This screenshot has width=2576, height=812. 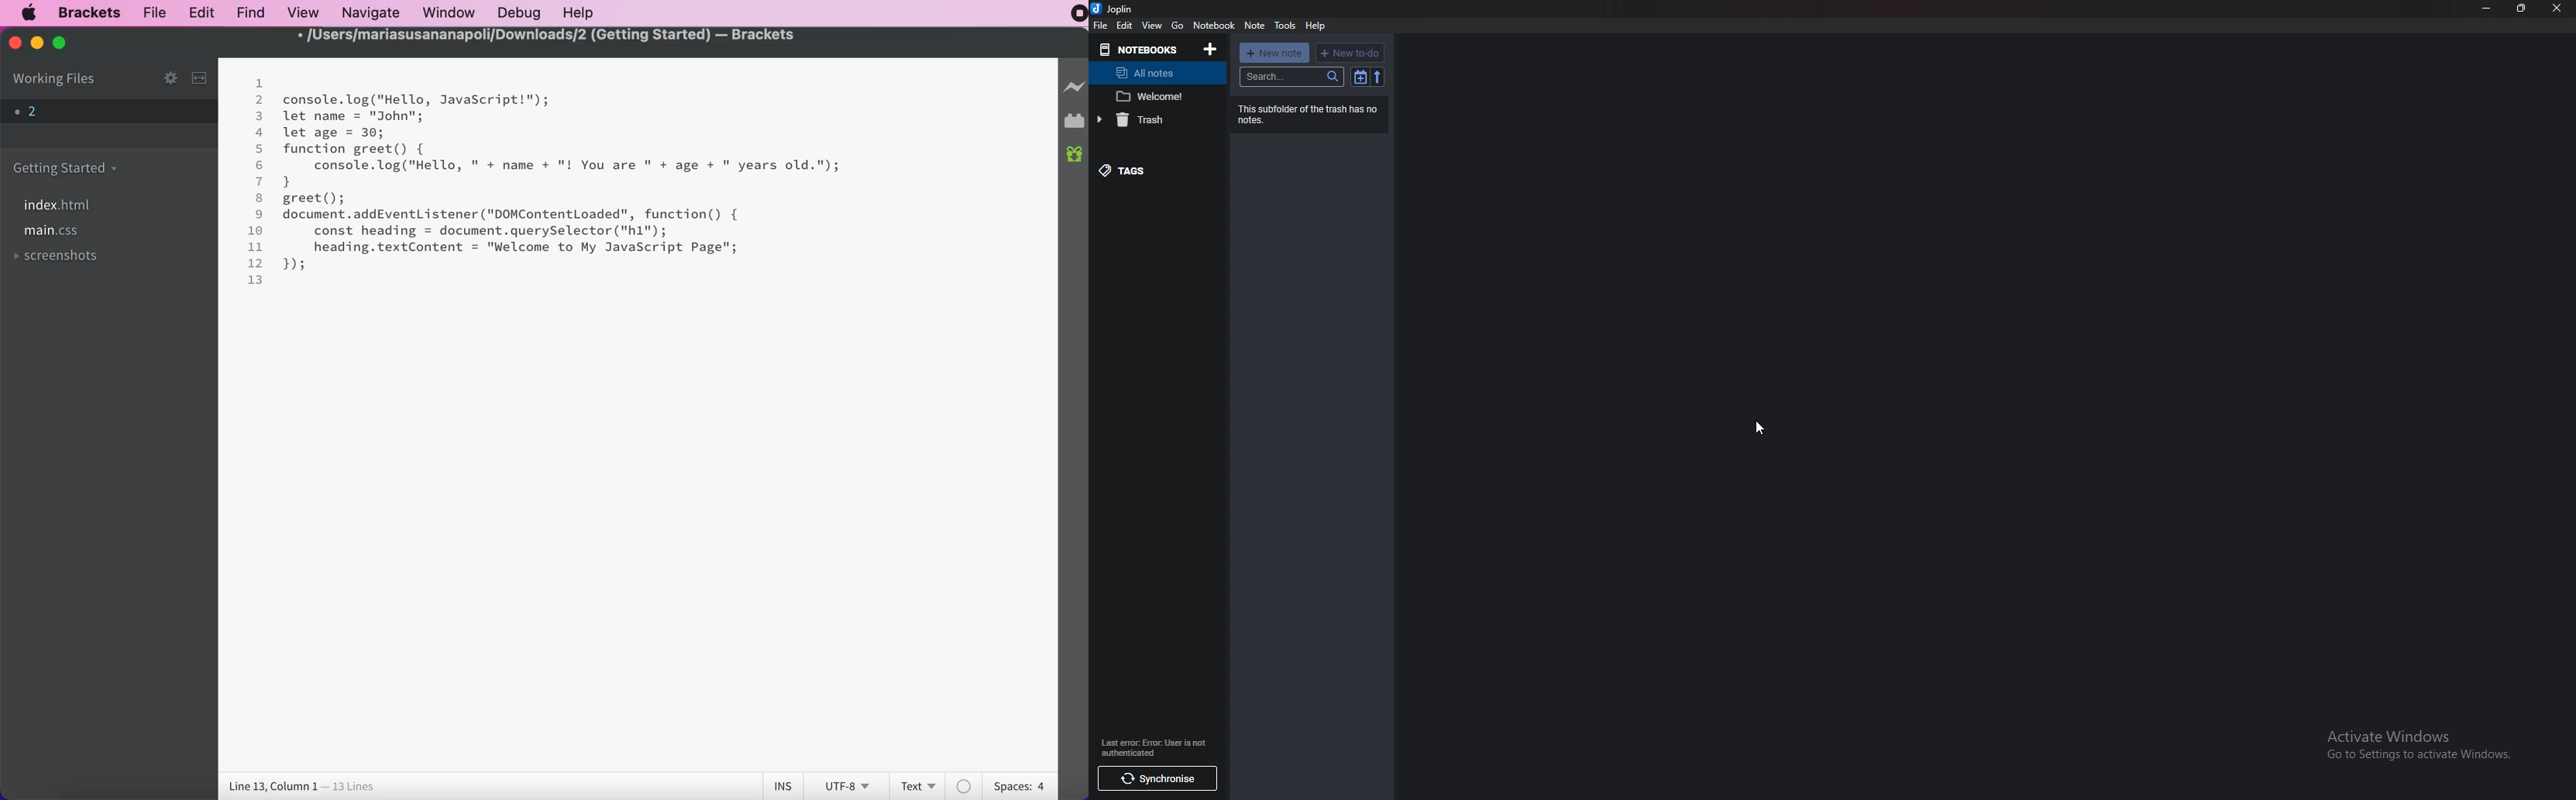 I want to click on Add notebooks, so click(x=1211, y=49).